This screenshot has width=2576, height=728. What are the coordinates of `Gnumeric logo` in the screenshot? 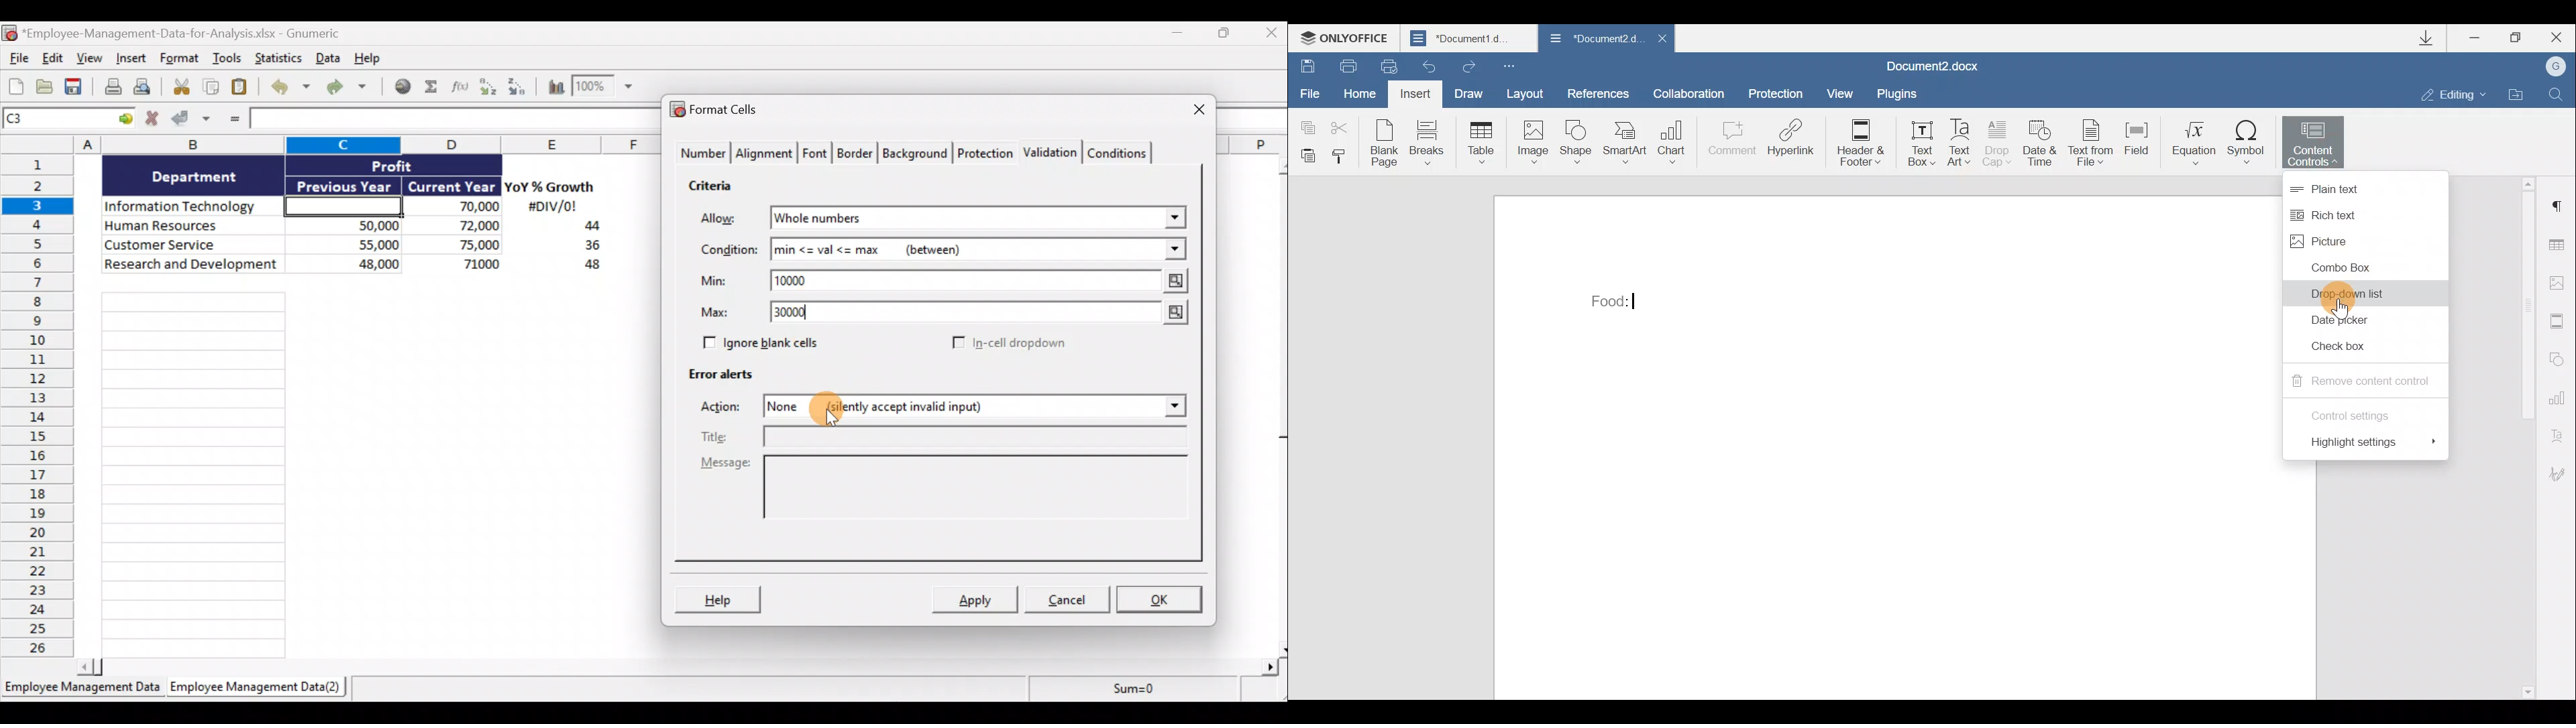 It's located at (9, 33).